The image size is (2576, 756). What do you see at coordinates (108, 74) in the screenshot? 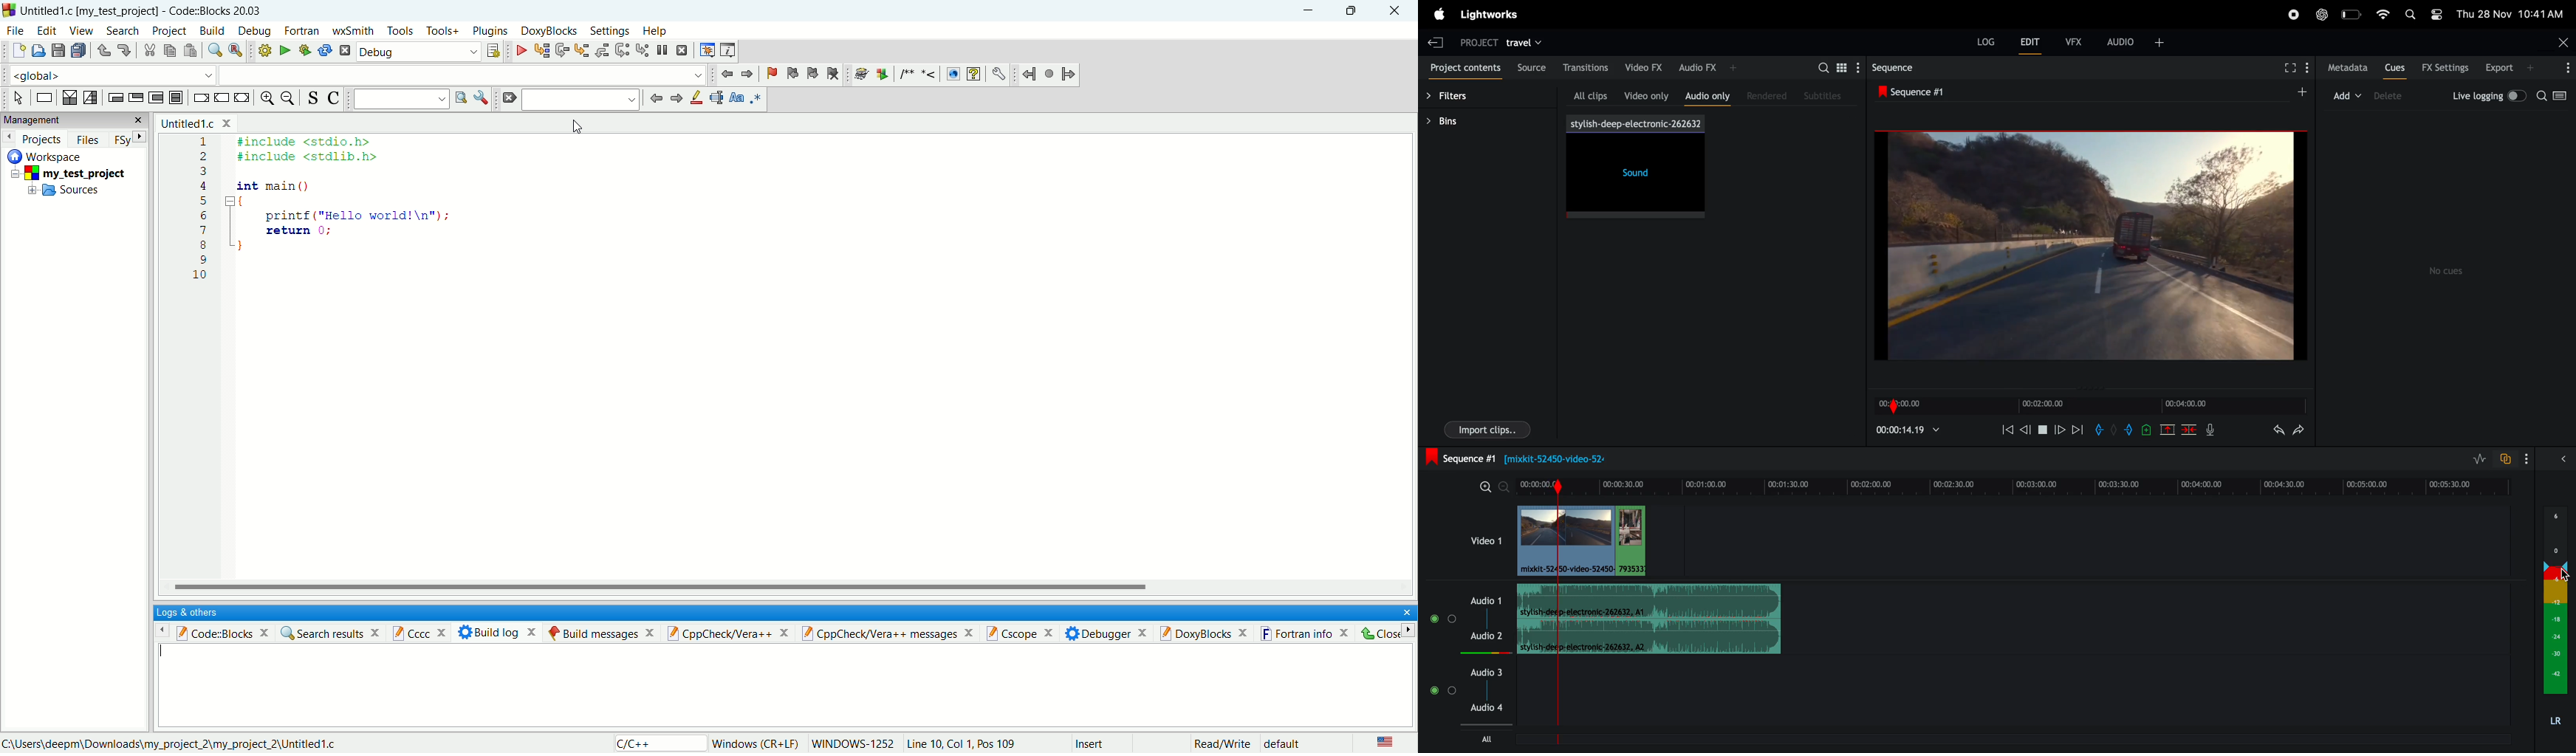
I see `global` at bounding box center [108, 74].